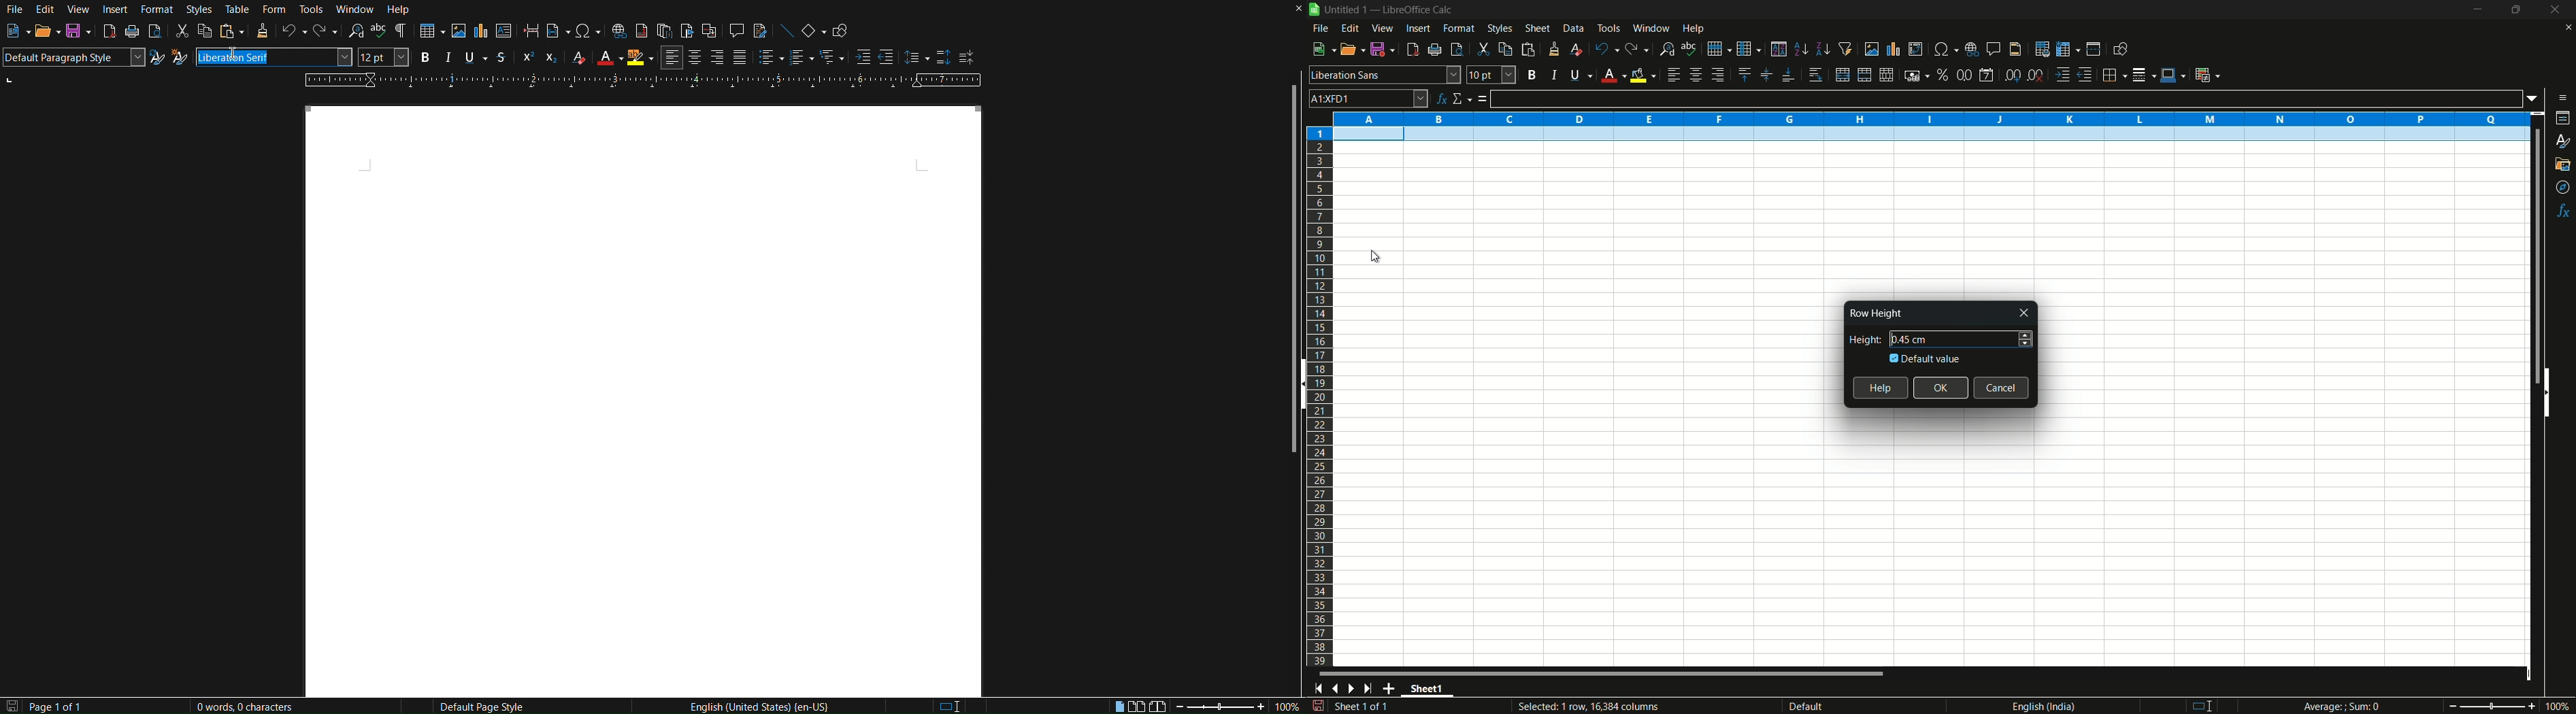 Image resolution: width=2576 pixels, height=728 pixels. What do you see at coordinates (2565, 211) in the screenshot?
I see `functions` at bounding box center [2565, 211].